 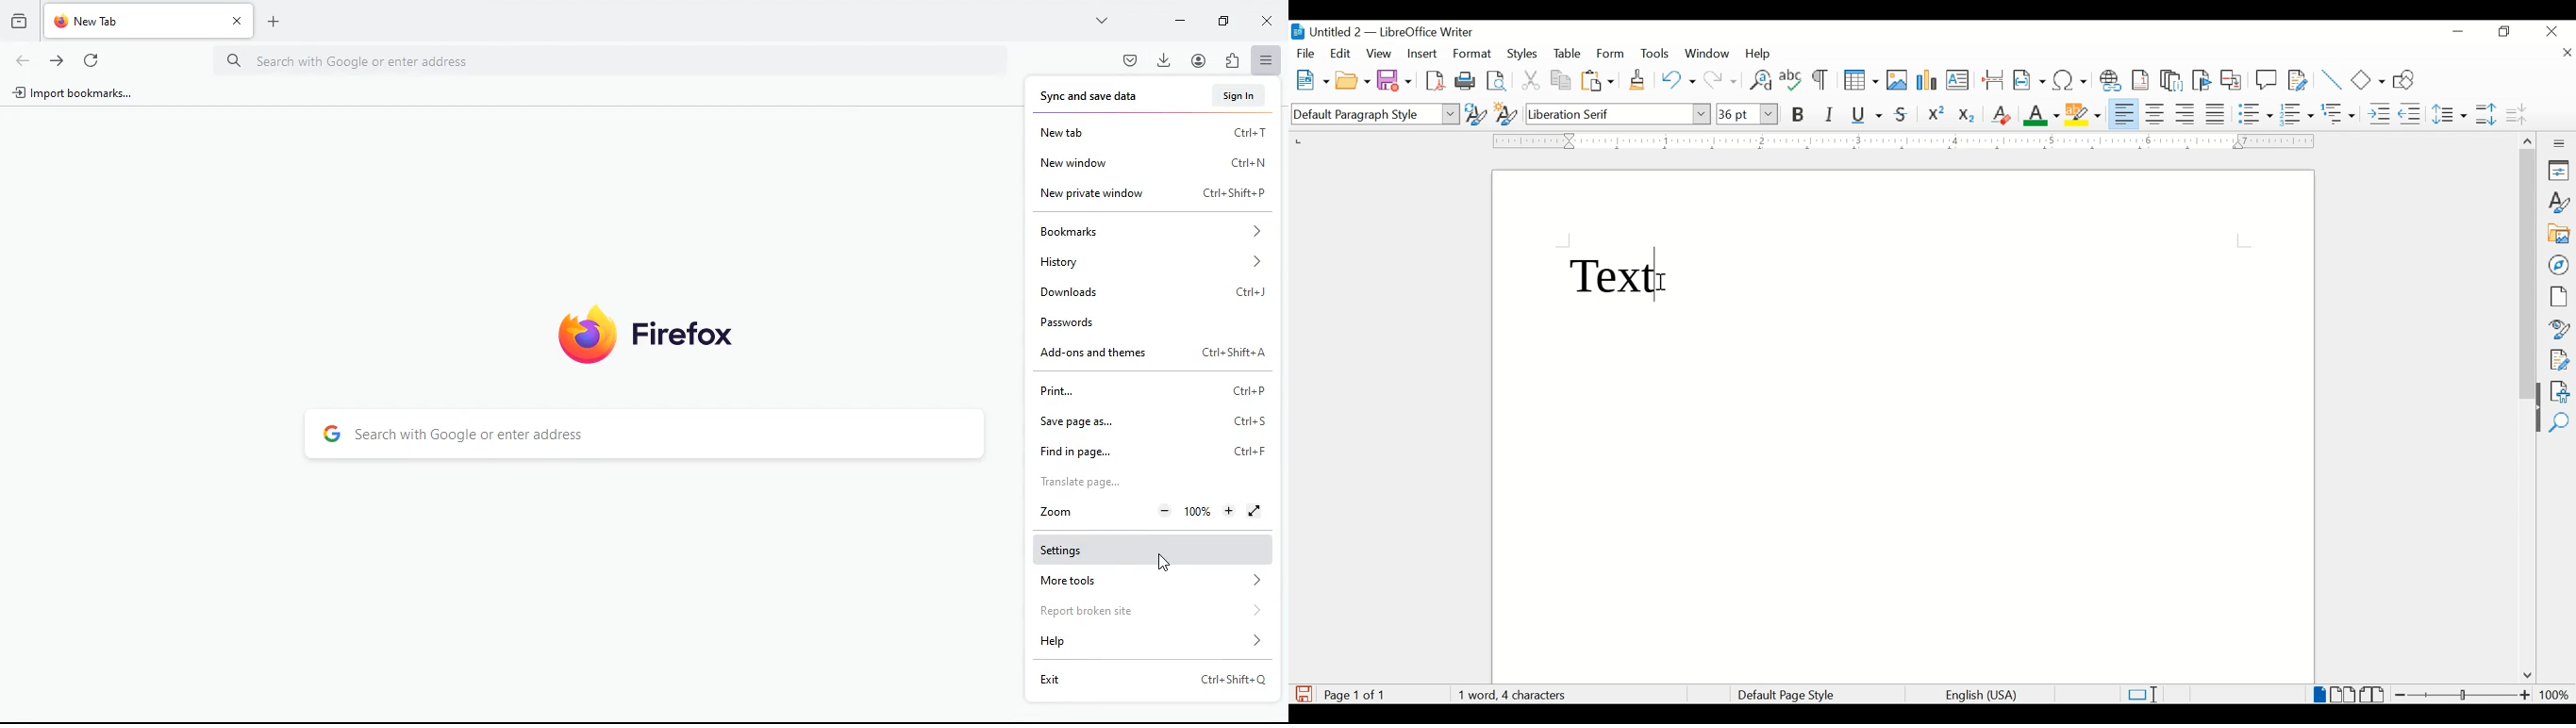 I want to click on insert footnote, so click(x=2143, y=80).